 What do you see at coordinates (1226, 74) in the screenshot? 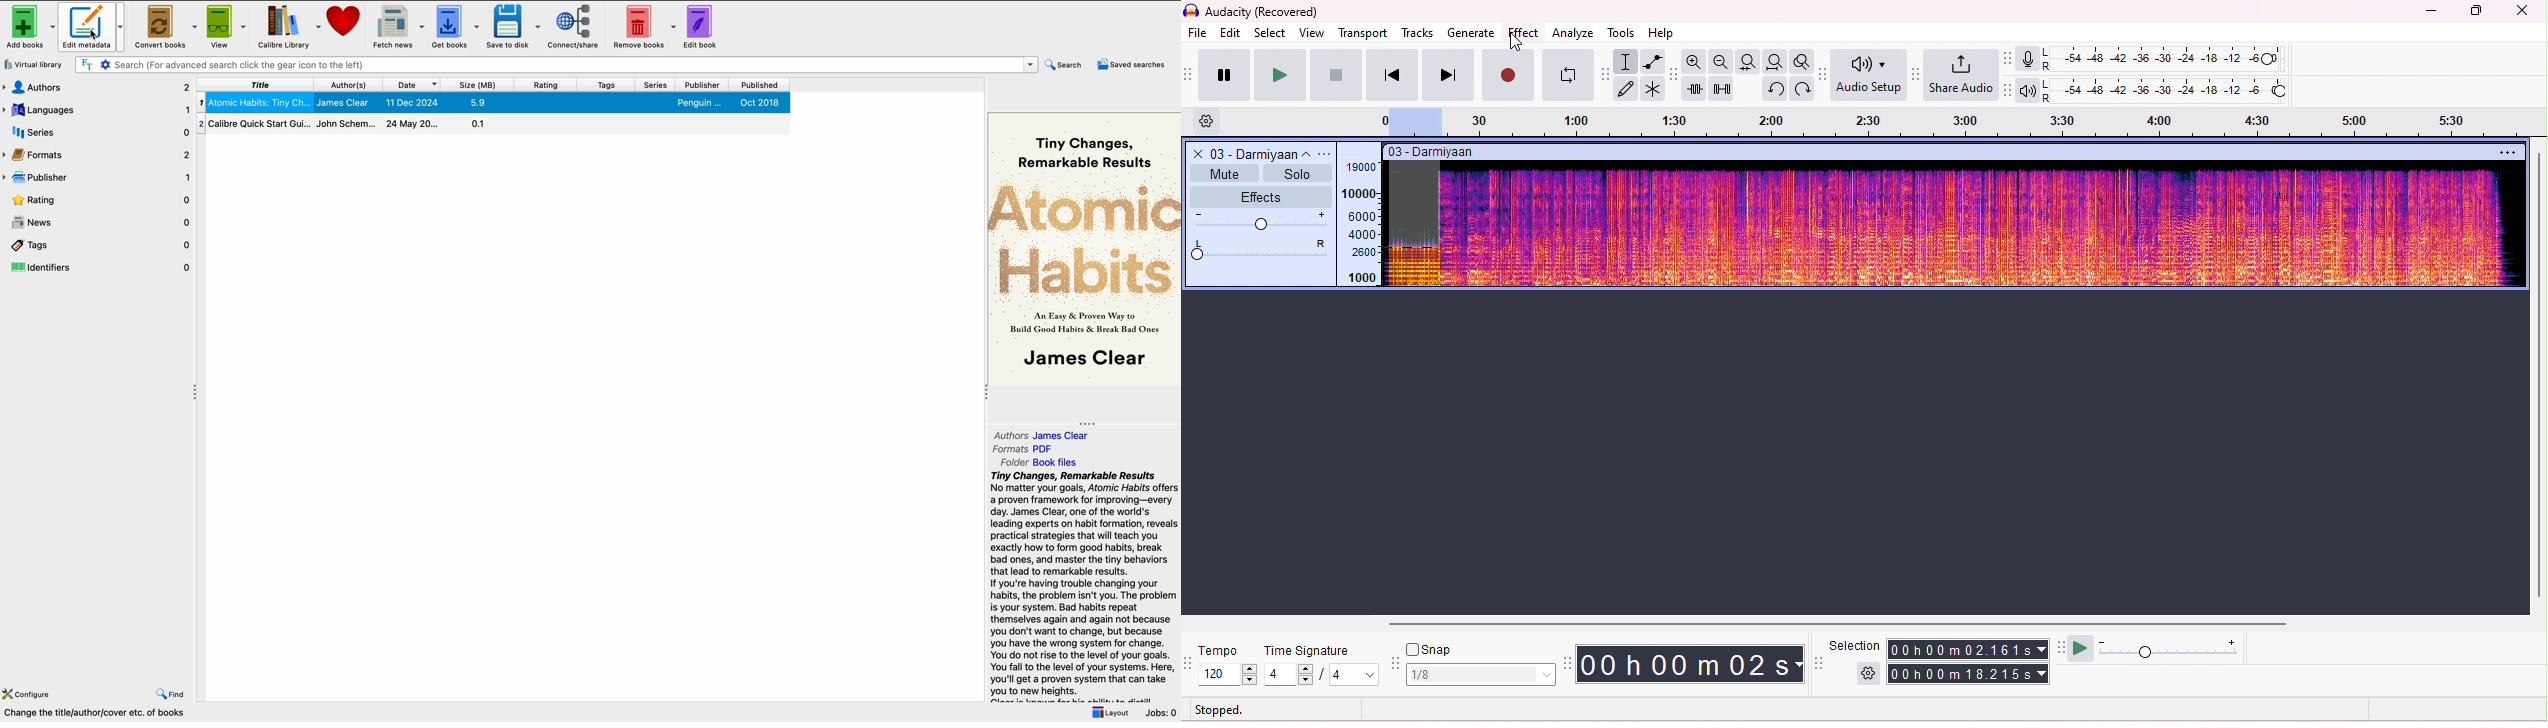
I see `pause` at bounding box center [1226, 74].